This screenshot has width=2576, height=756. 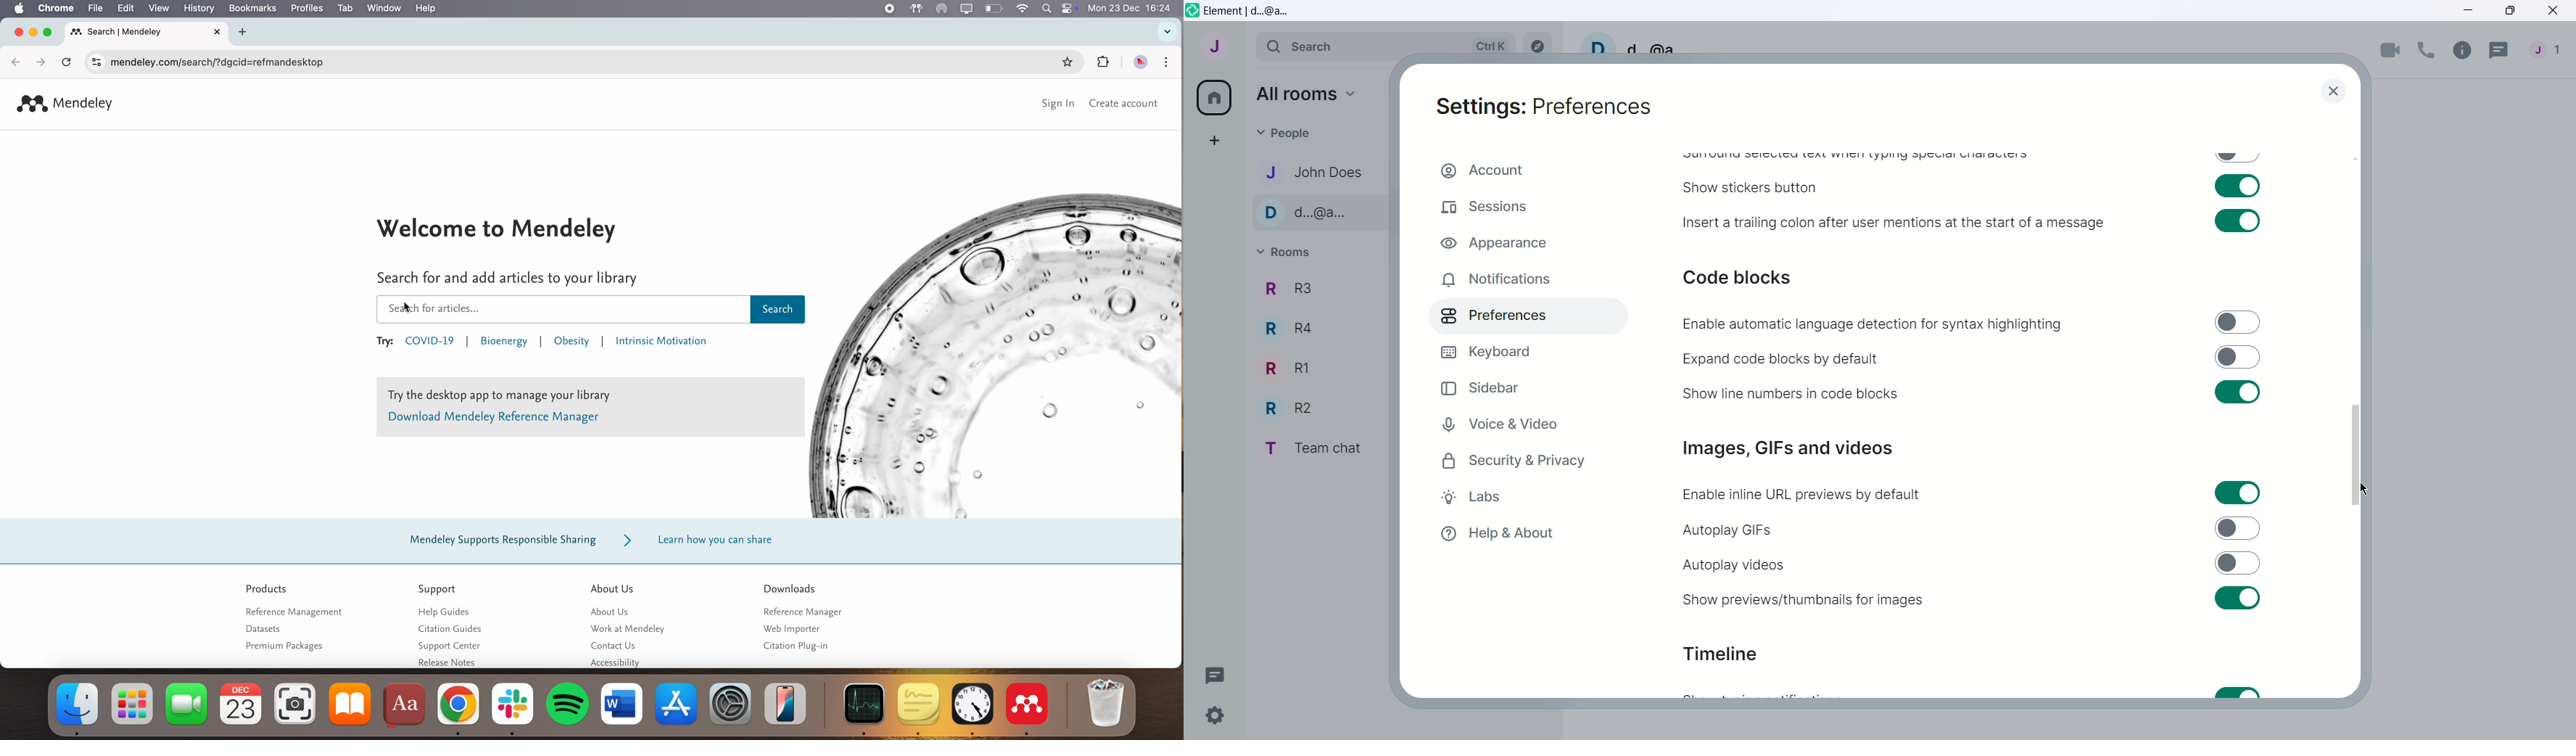 What do you see at coordinates (1385, 46) in the screenshot?
I see `Search bar` at bounding box center [1385, 46].